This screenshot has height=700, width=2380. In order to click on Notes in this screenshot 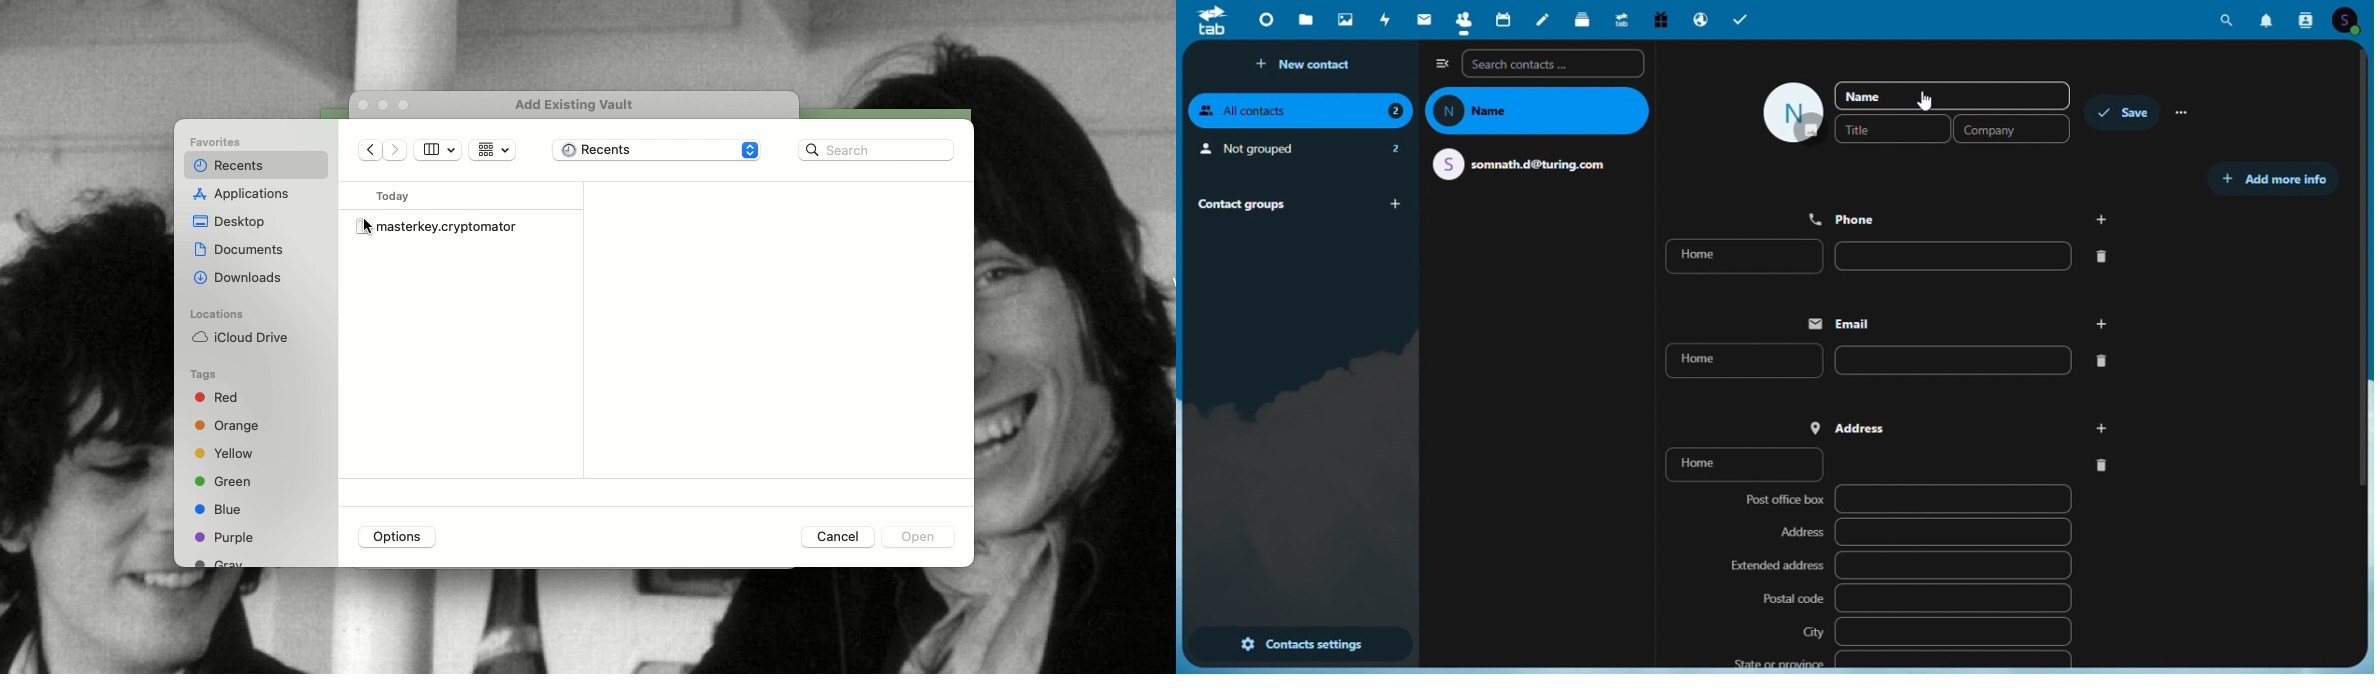, I will do `click(1546, 22)`.